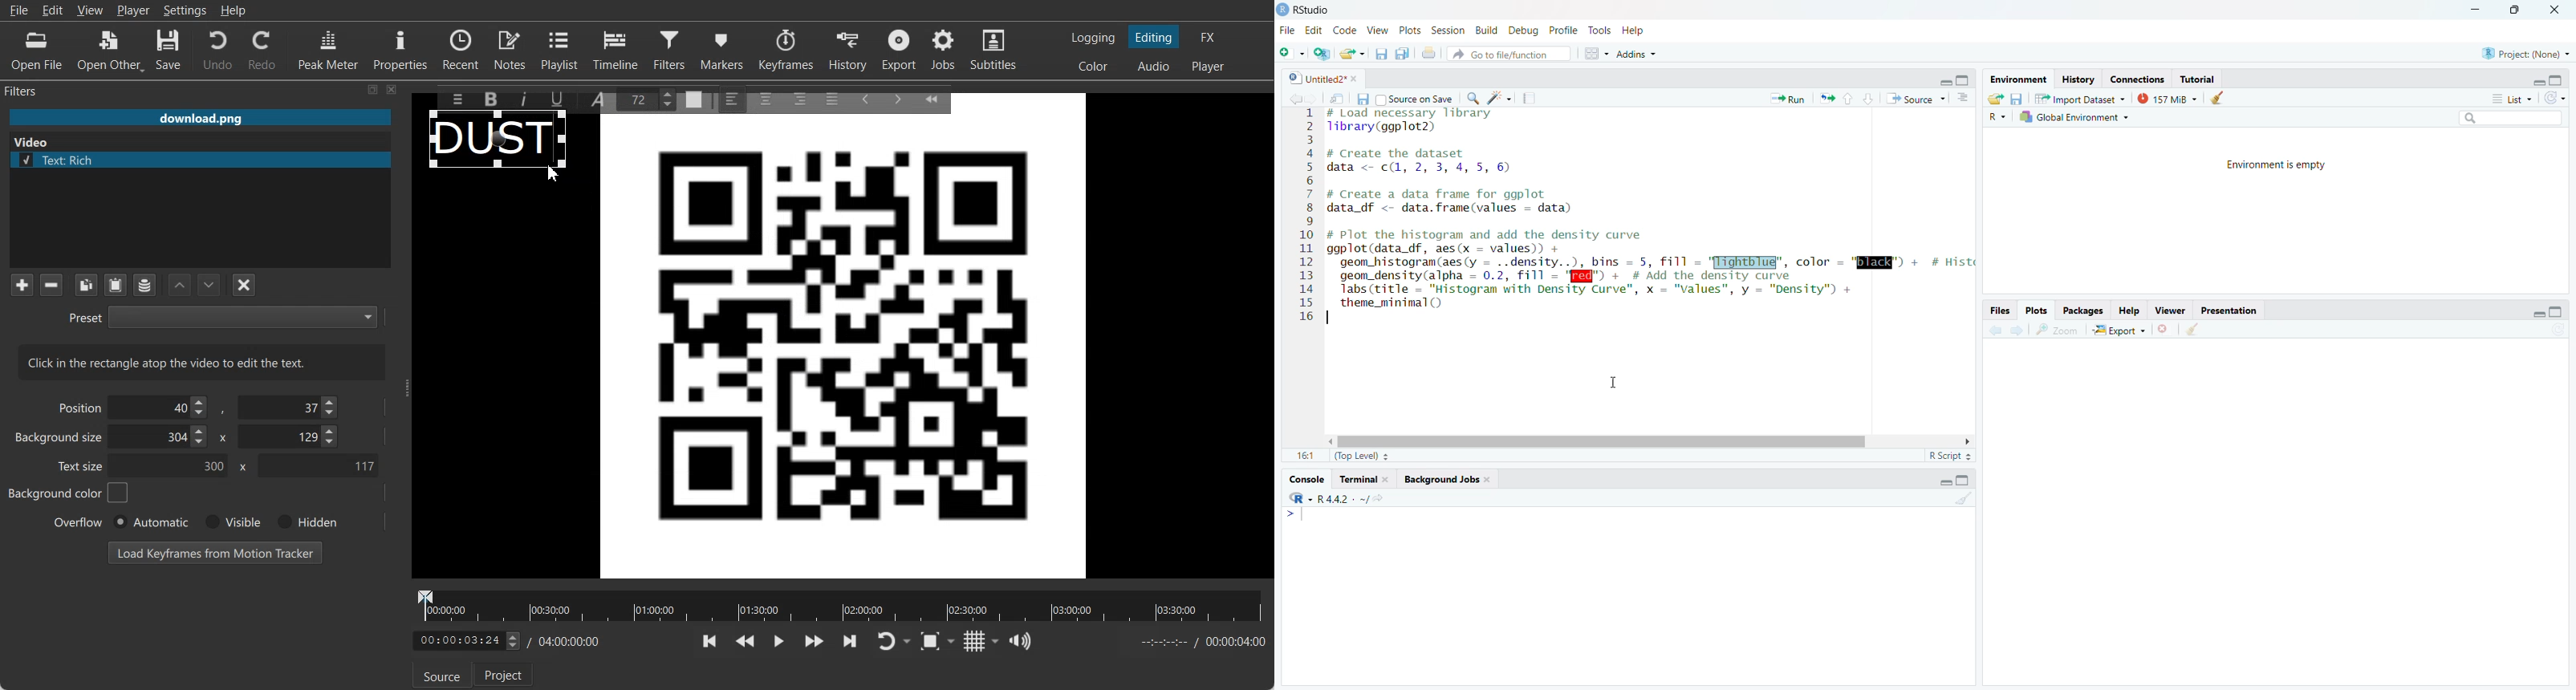  What do you see at coordinates (945, 50) in the screenshot?
I see `Jobs` at bounding box center [945, 50].